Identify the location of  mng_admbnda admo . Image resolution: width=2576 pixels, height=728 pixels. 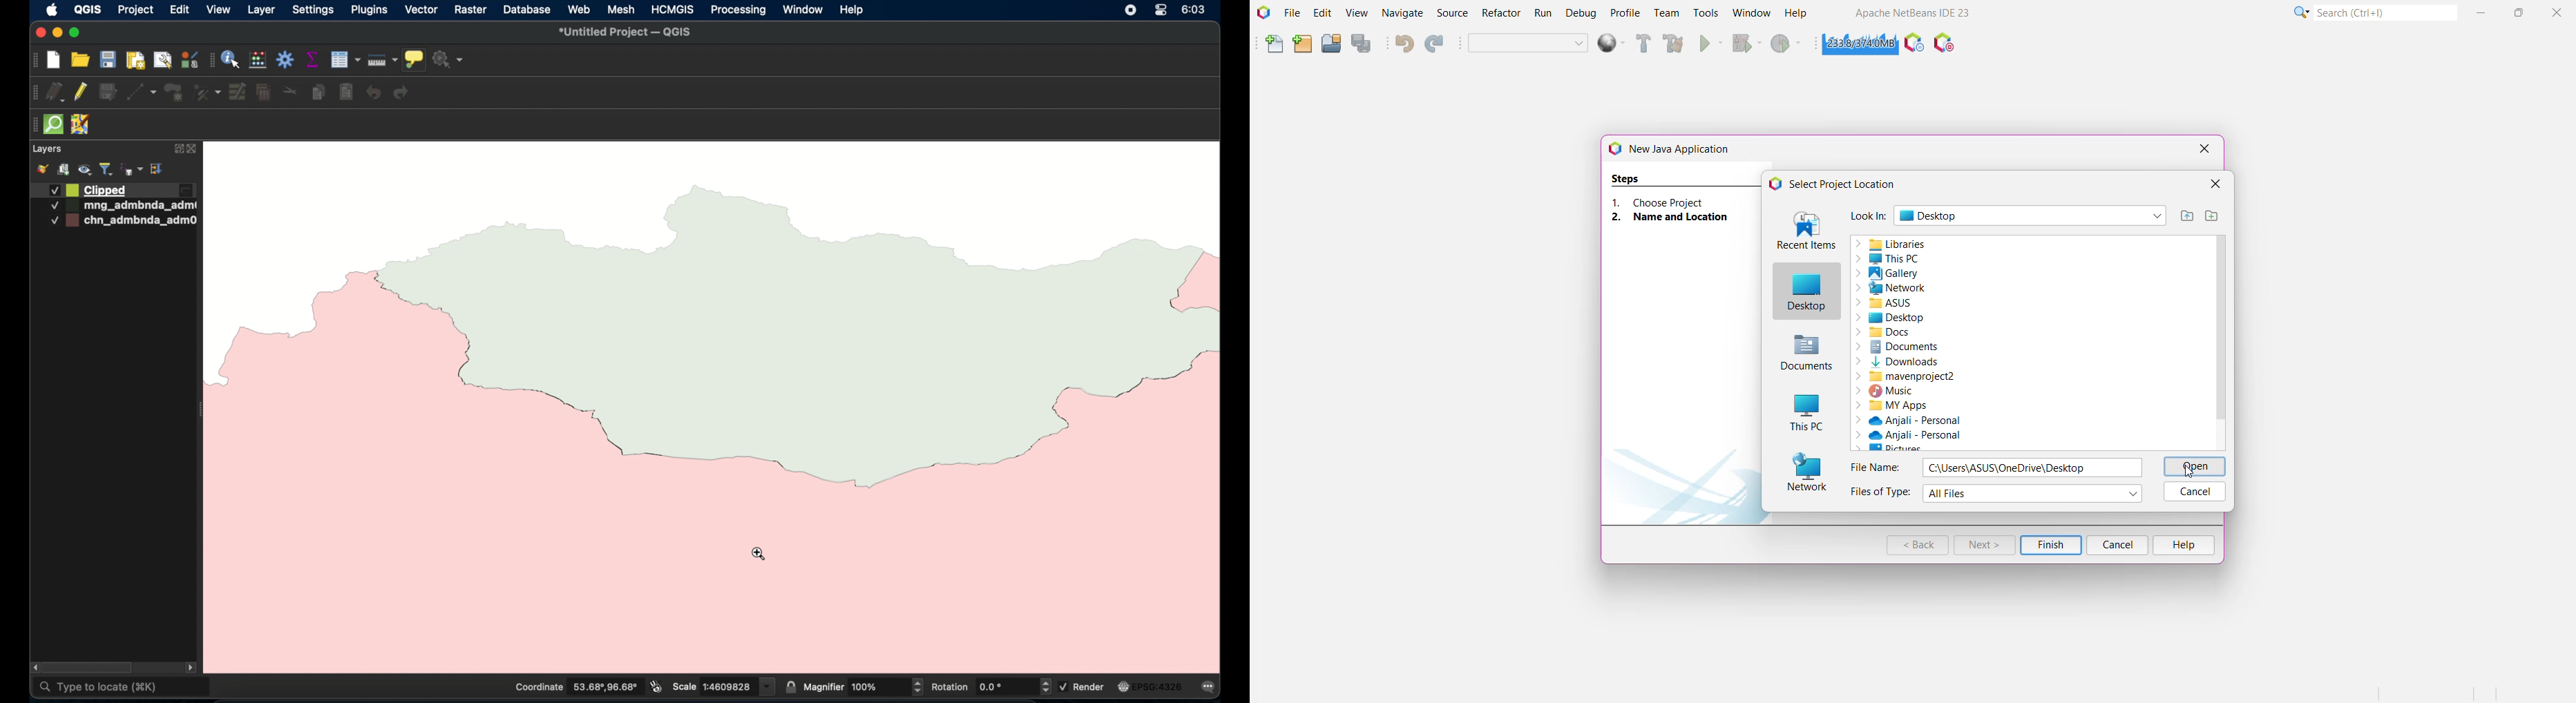
(120, 206).